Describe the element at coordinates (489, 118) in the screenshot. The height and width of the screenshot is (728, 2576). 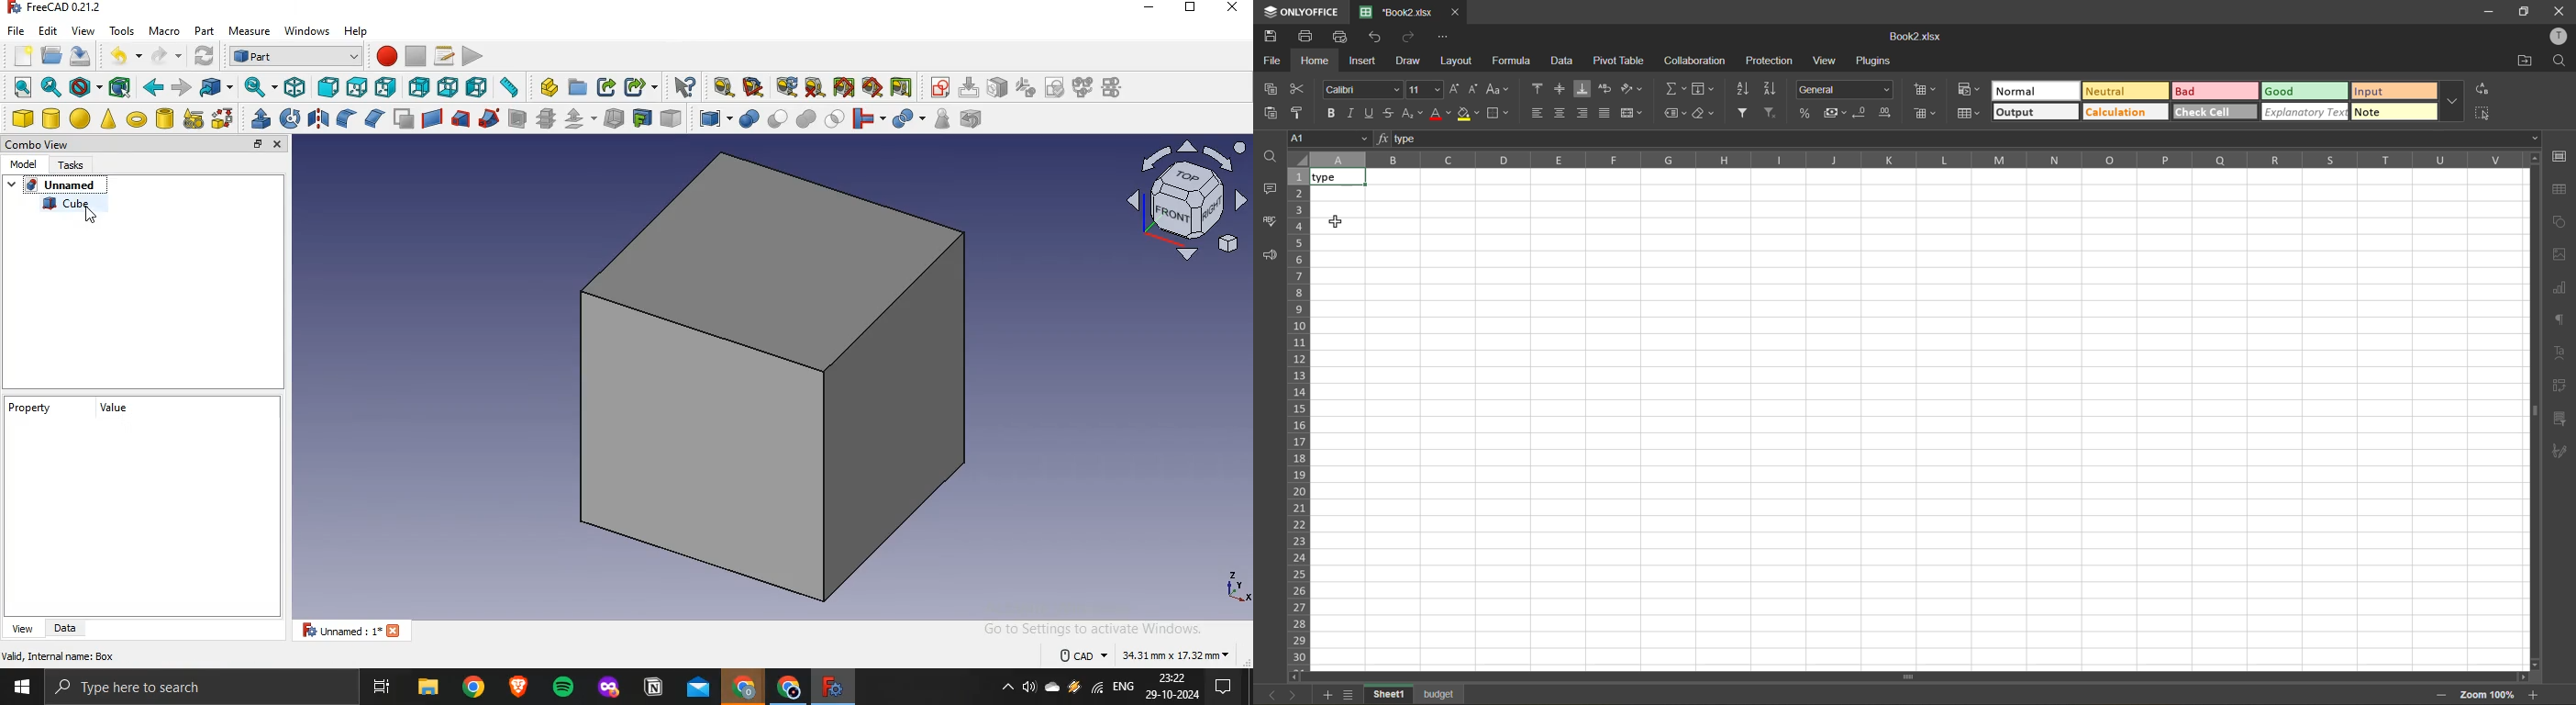
I see `sweep` at that location.